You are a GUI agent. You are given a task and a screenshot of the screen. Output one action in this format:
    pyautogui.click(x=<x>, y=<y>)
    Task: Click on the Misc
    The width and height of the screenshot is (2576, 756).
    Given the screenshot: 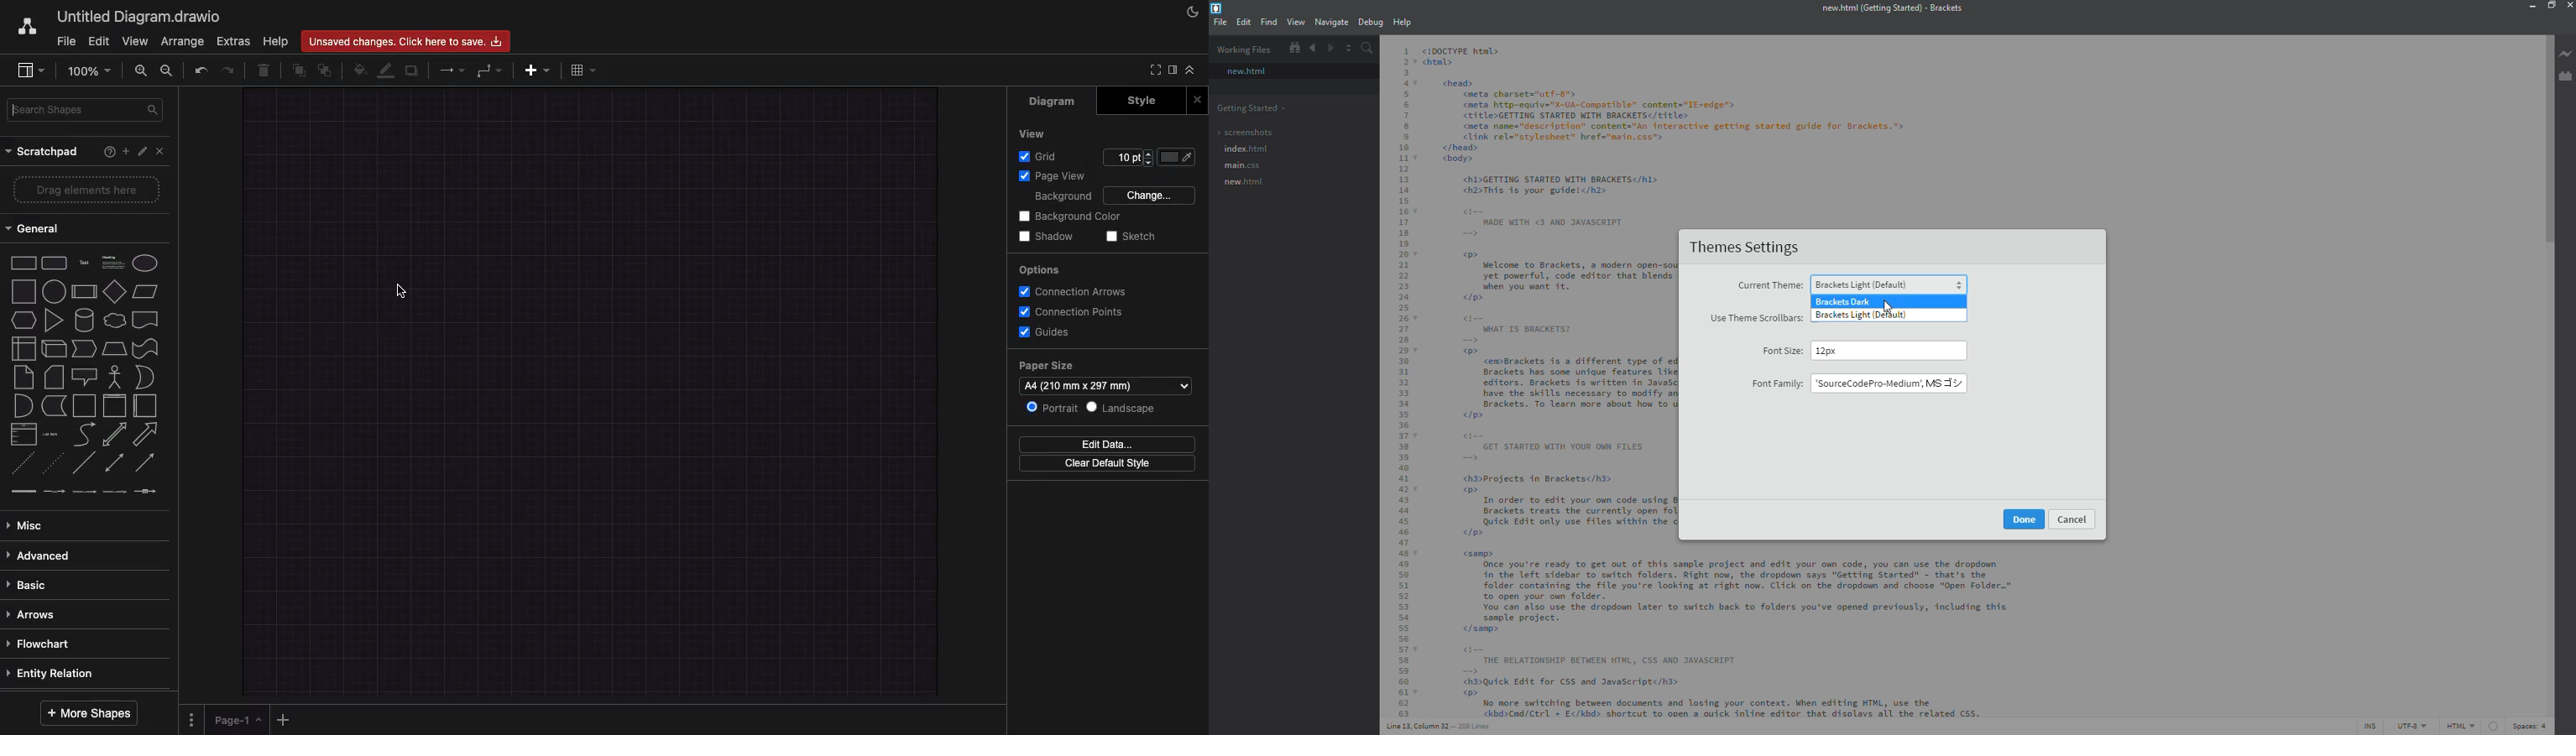 What is the action you would take?
    pyautogui.click(x=29, y=525)
    